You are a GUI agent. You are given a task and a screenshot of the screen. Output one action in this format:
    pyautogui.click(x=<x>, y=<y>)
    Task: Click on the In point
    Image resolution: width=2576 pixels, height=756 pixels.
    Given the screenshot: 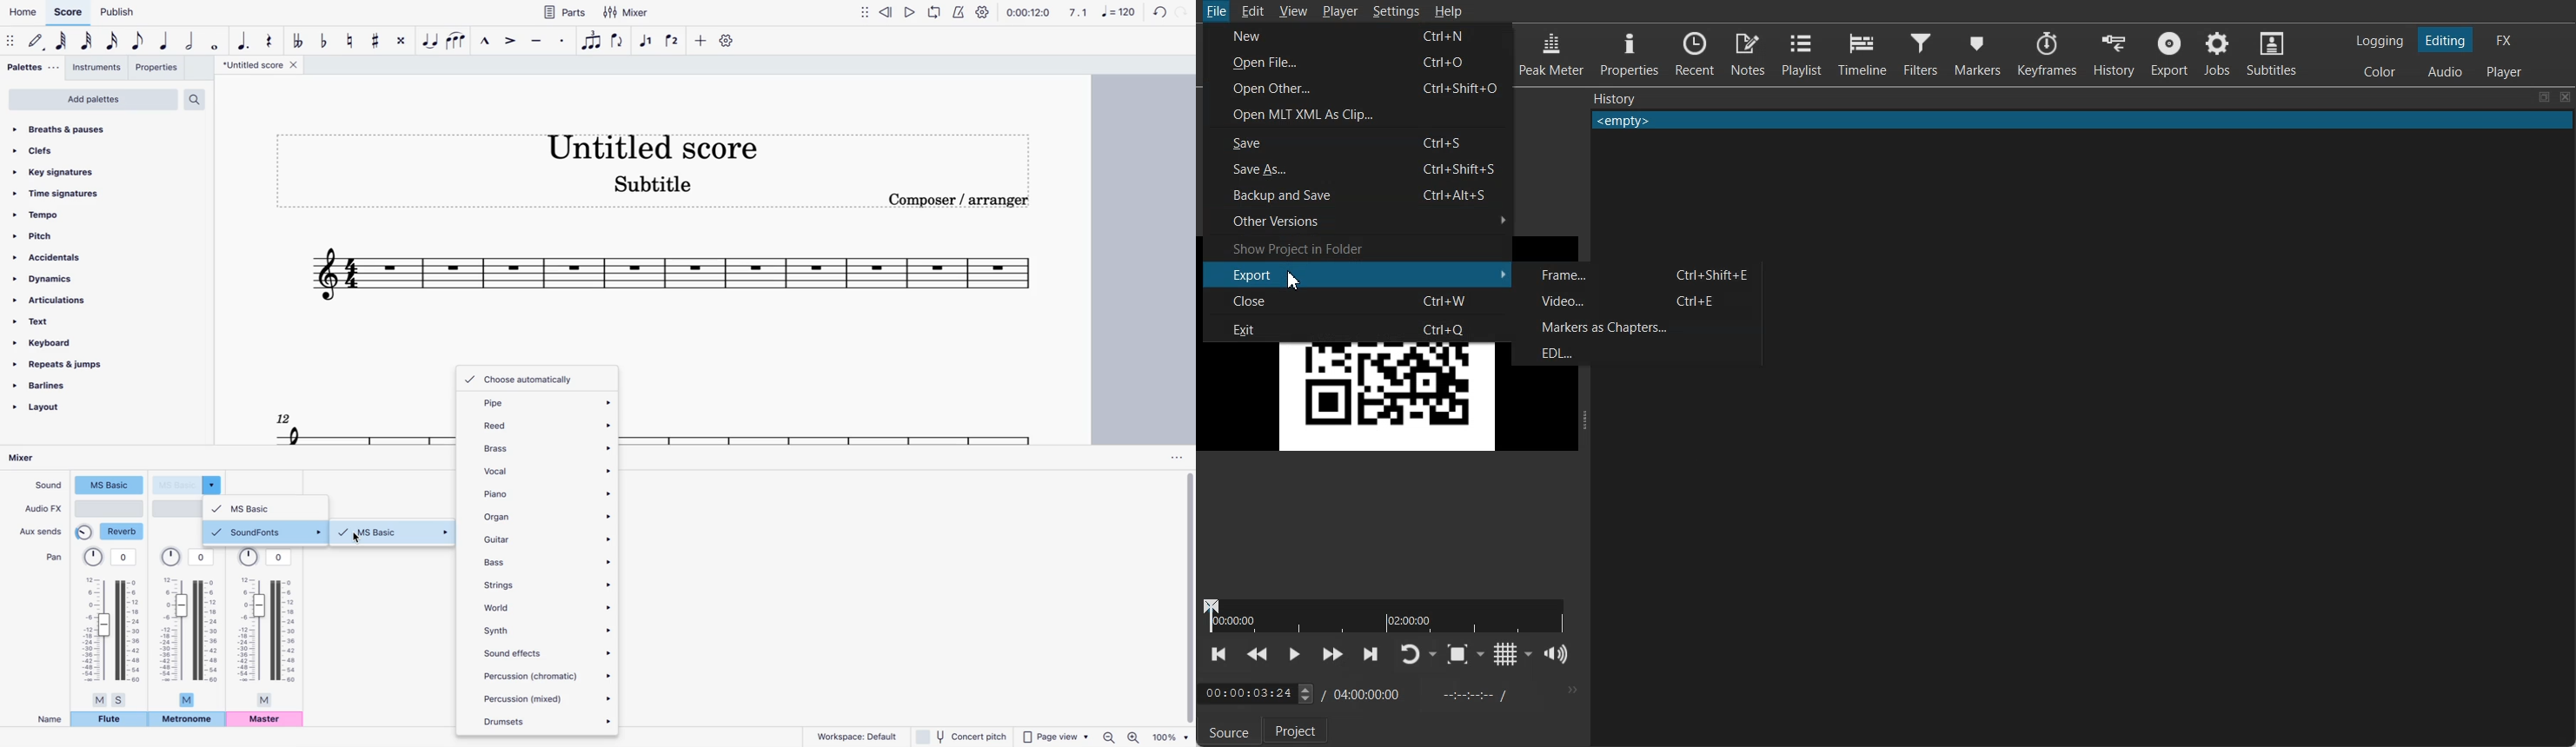 What is the action you would take?
    pyautogui.click(x=1471, y=694)
    